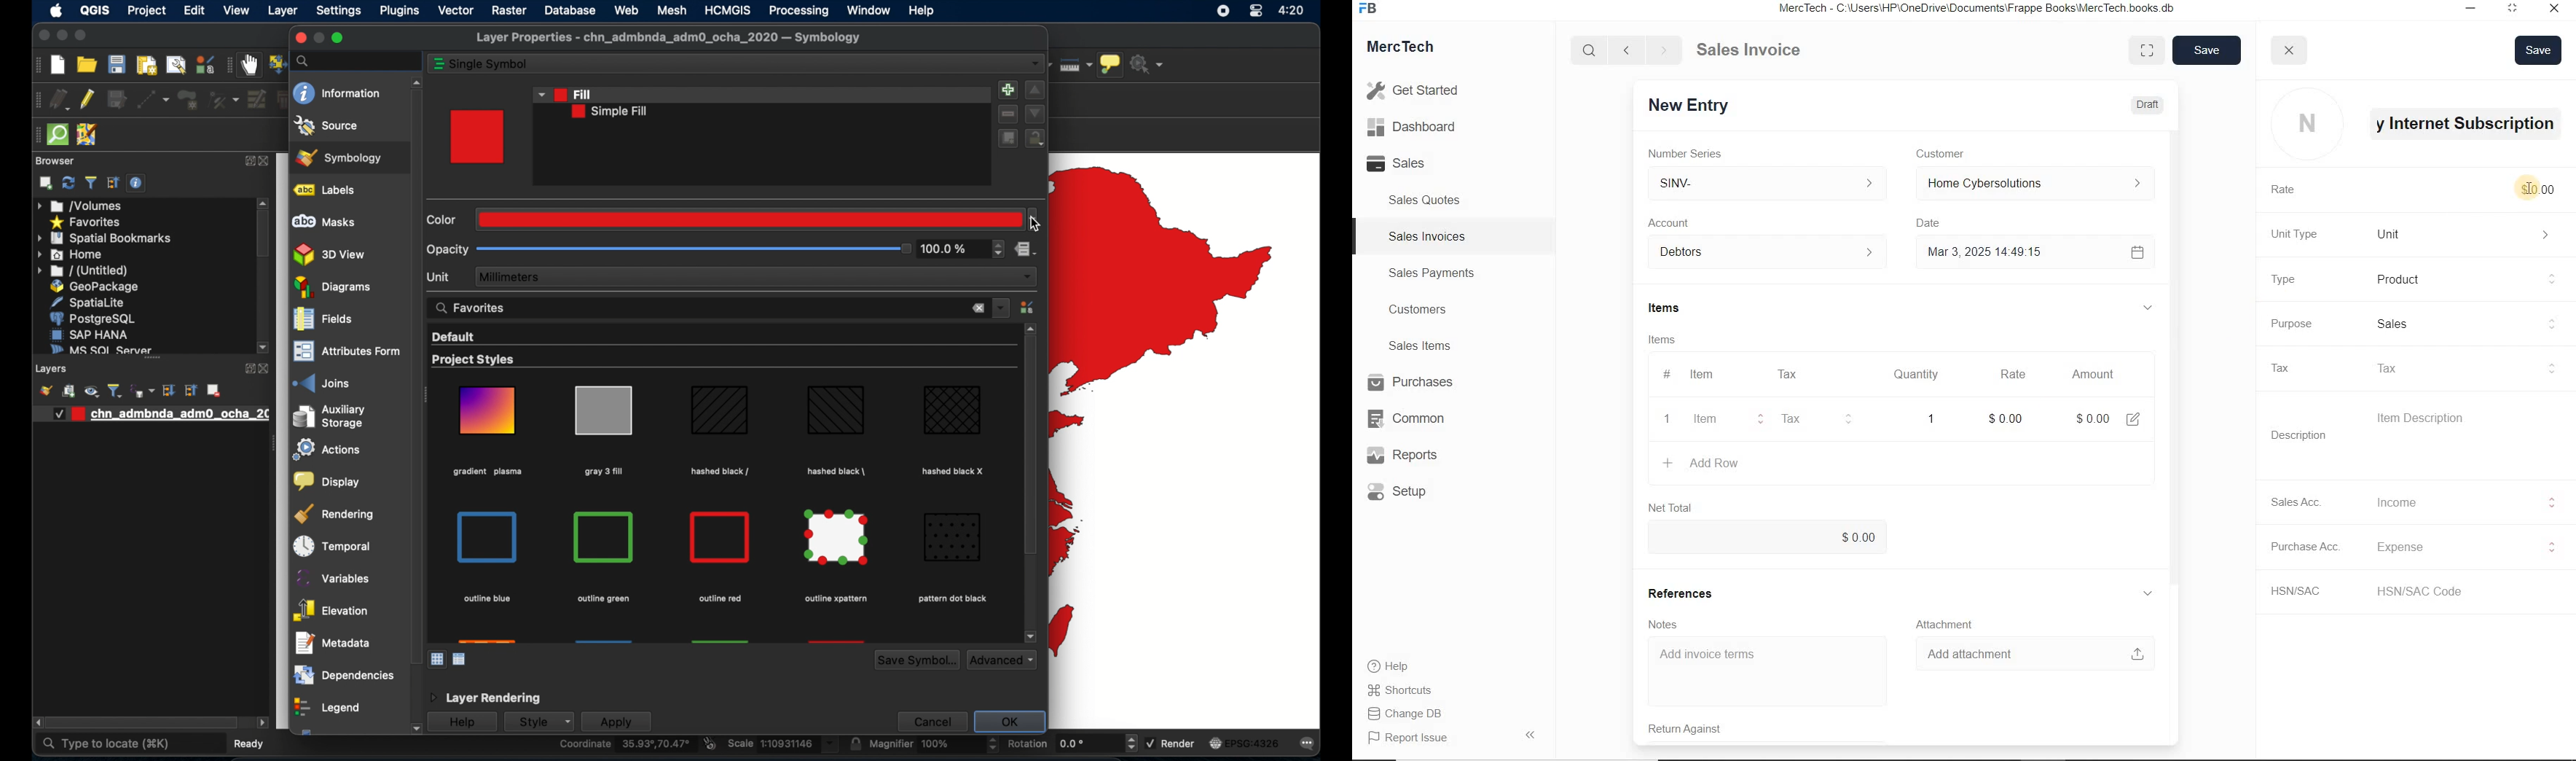 The image size is (2576, 784). I want to click on filter browser, so click(92, 183).